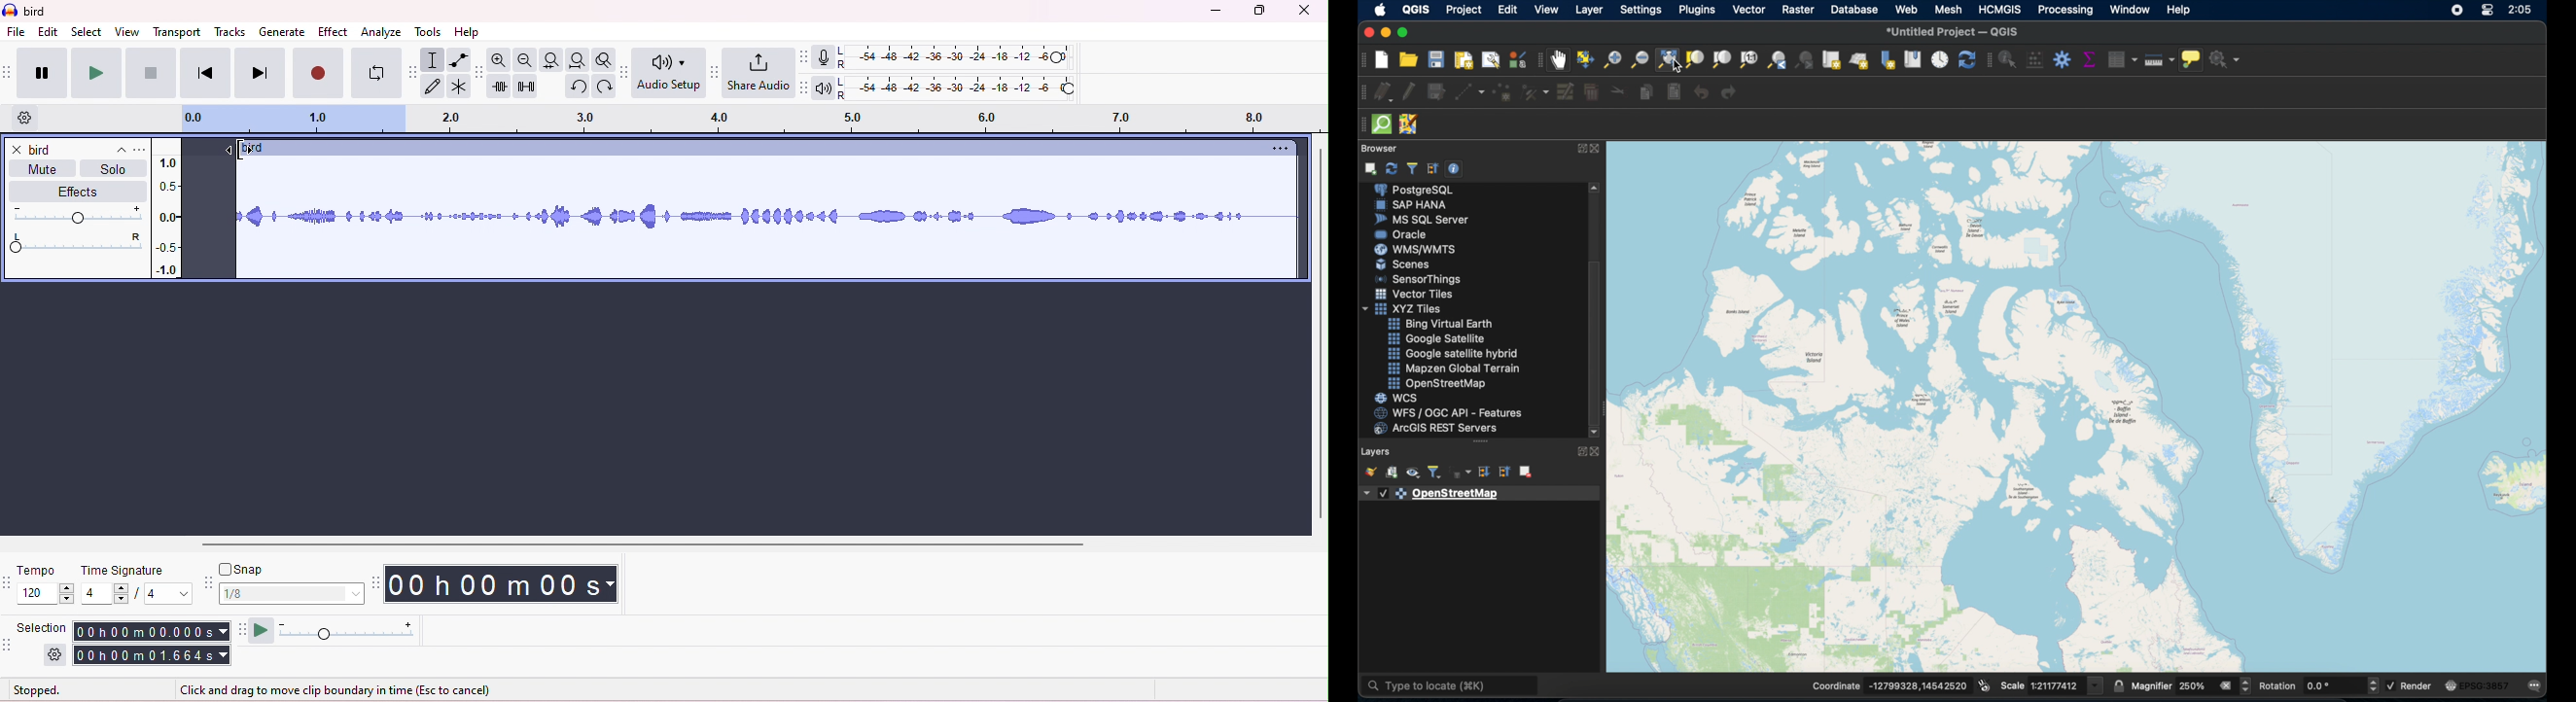 This screenshot has height=728, width=2576. I want to click on show map tips, so click(2192, 59).